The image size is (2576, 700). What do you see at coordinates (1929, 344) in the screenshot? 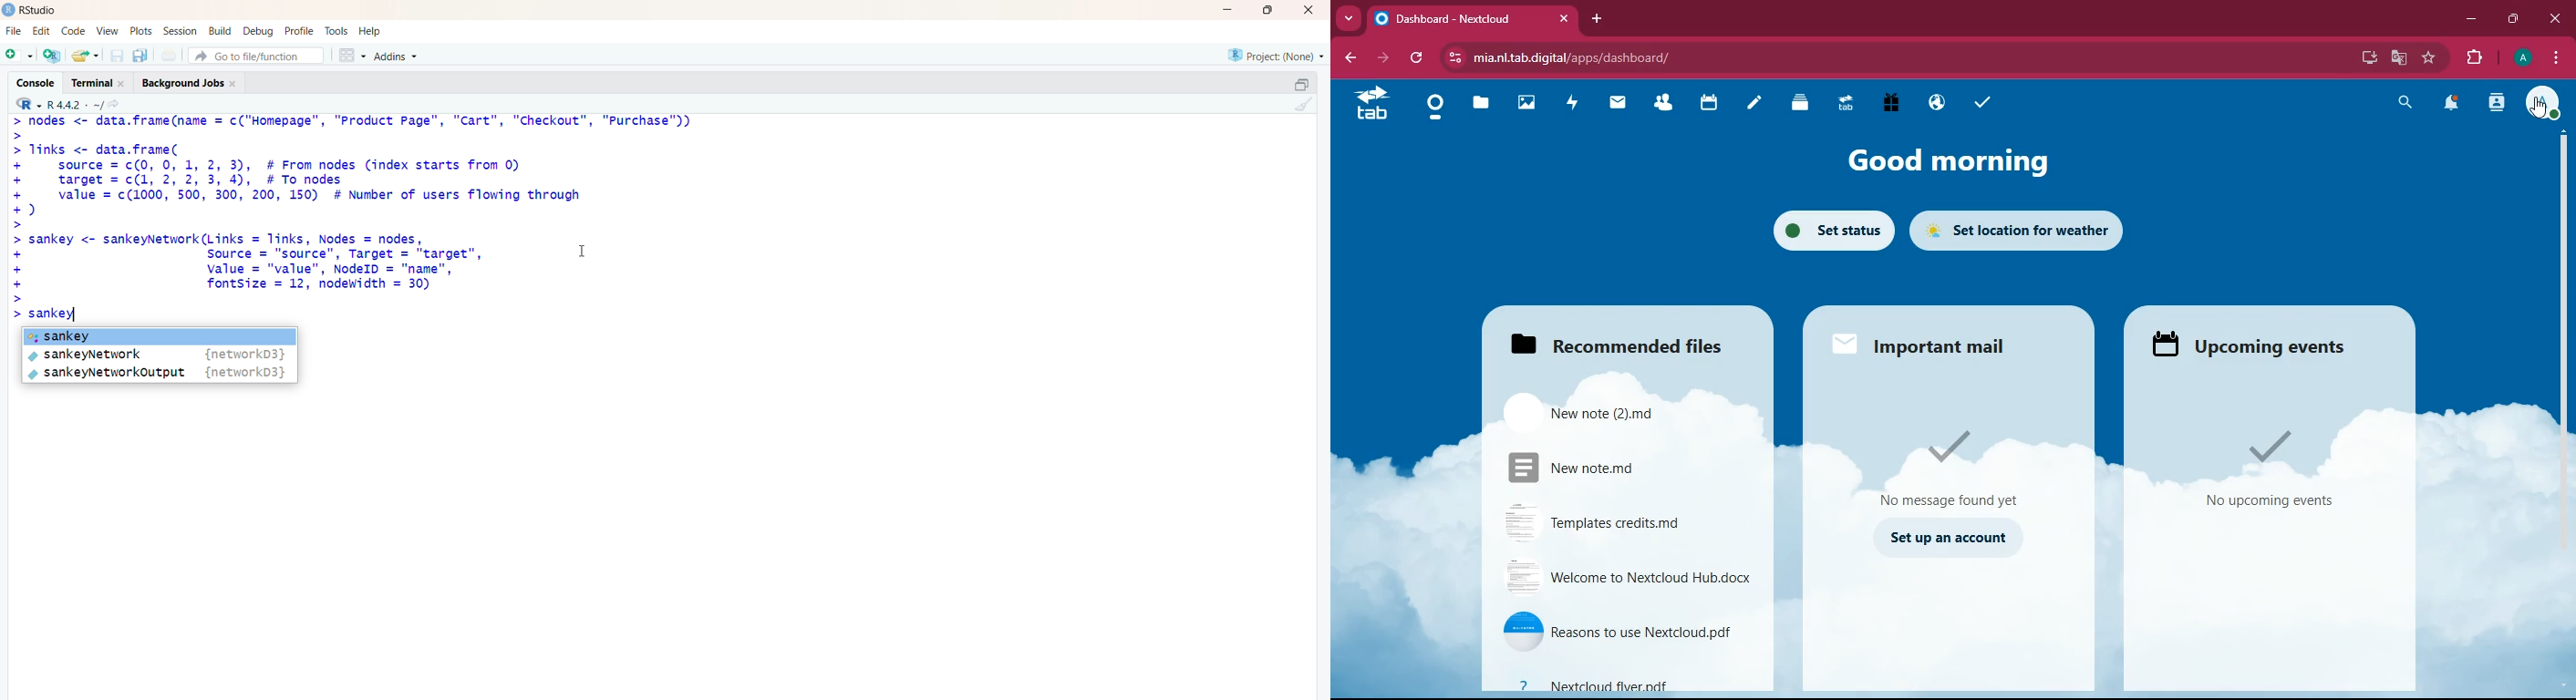
I see `mail` at bounding box center [1929, 344].